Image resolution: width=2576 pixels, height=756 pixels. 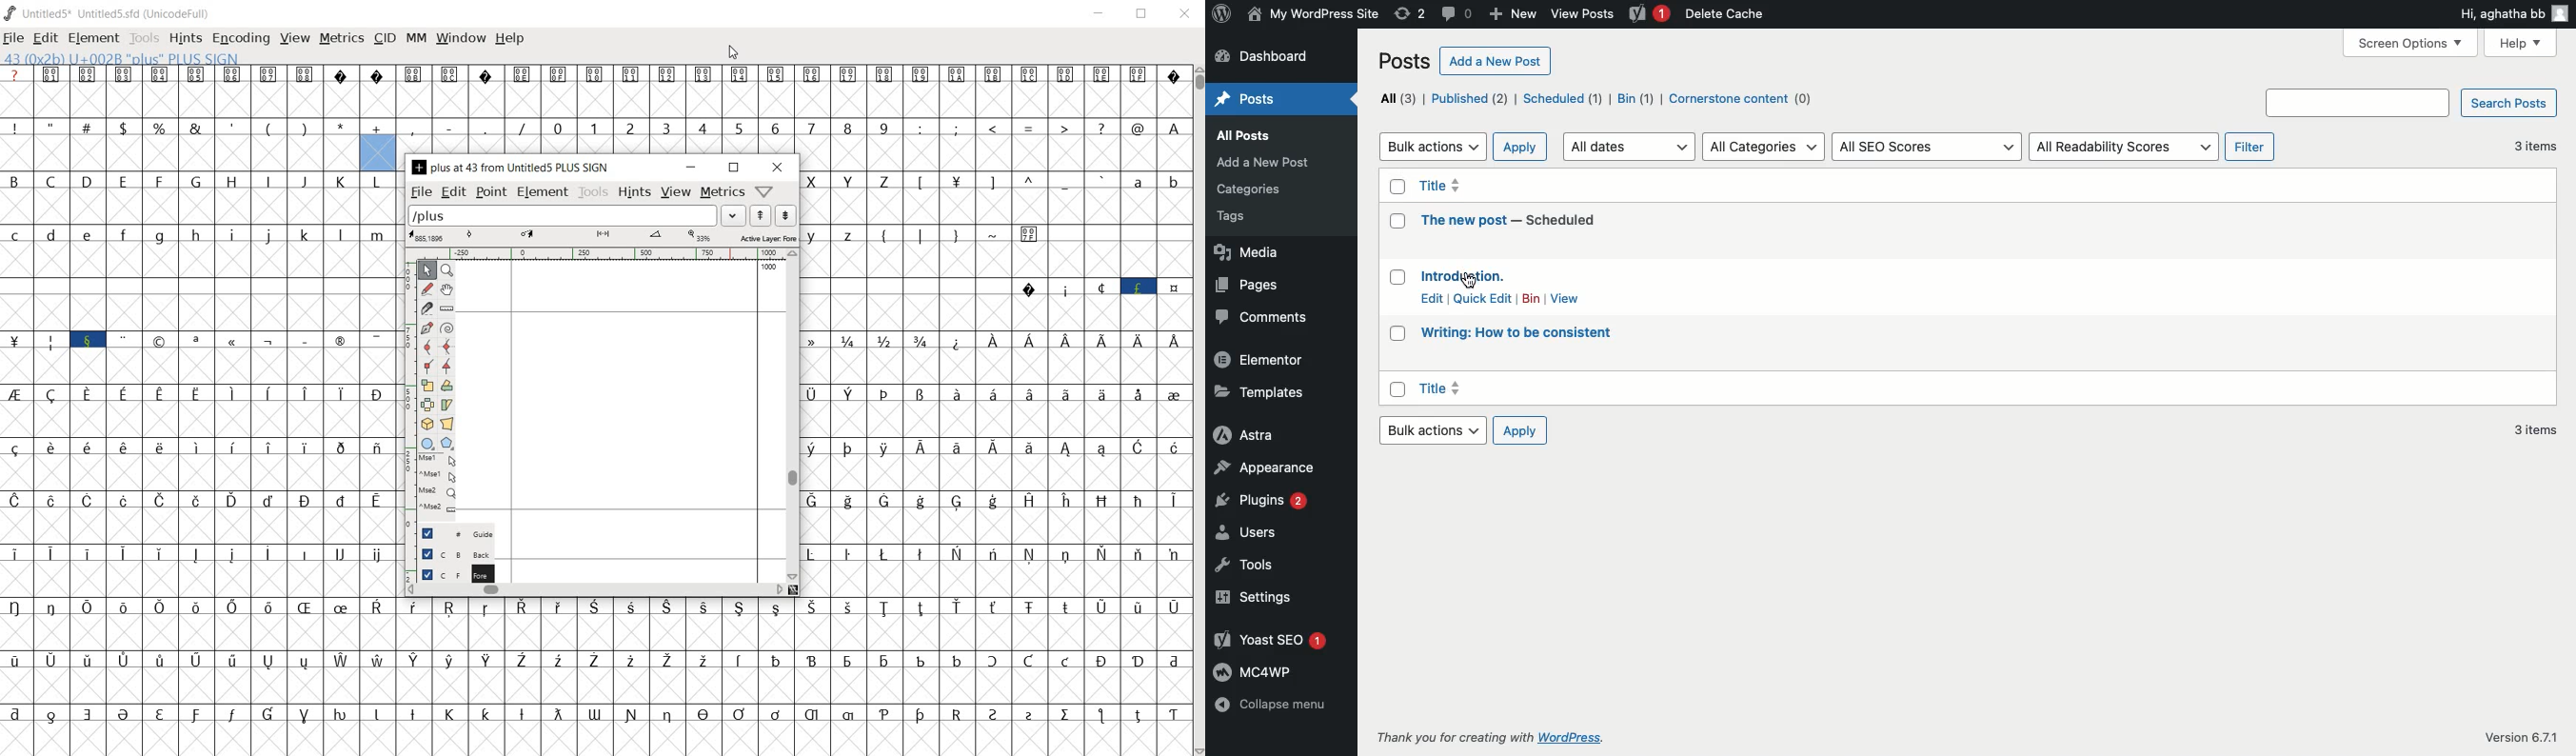 I want to click on Bin, so click(x=1533, y=297).